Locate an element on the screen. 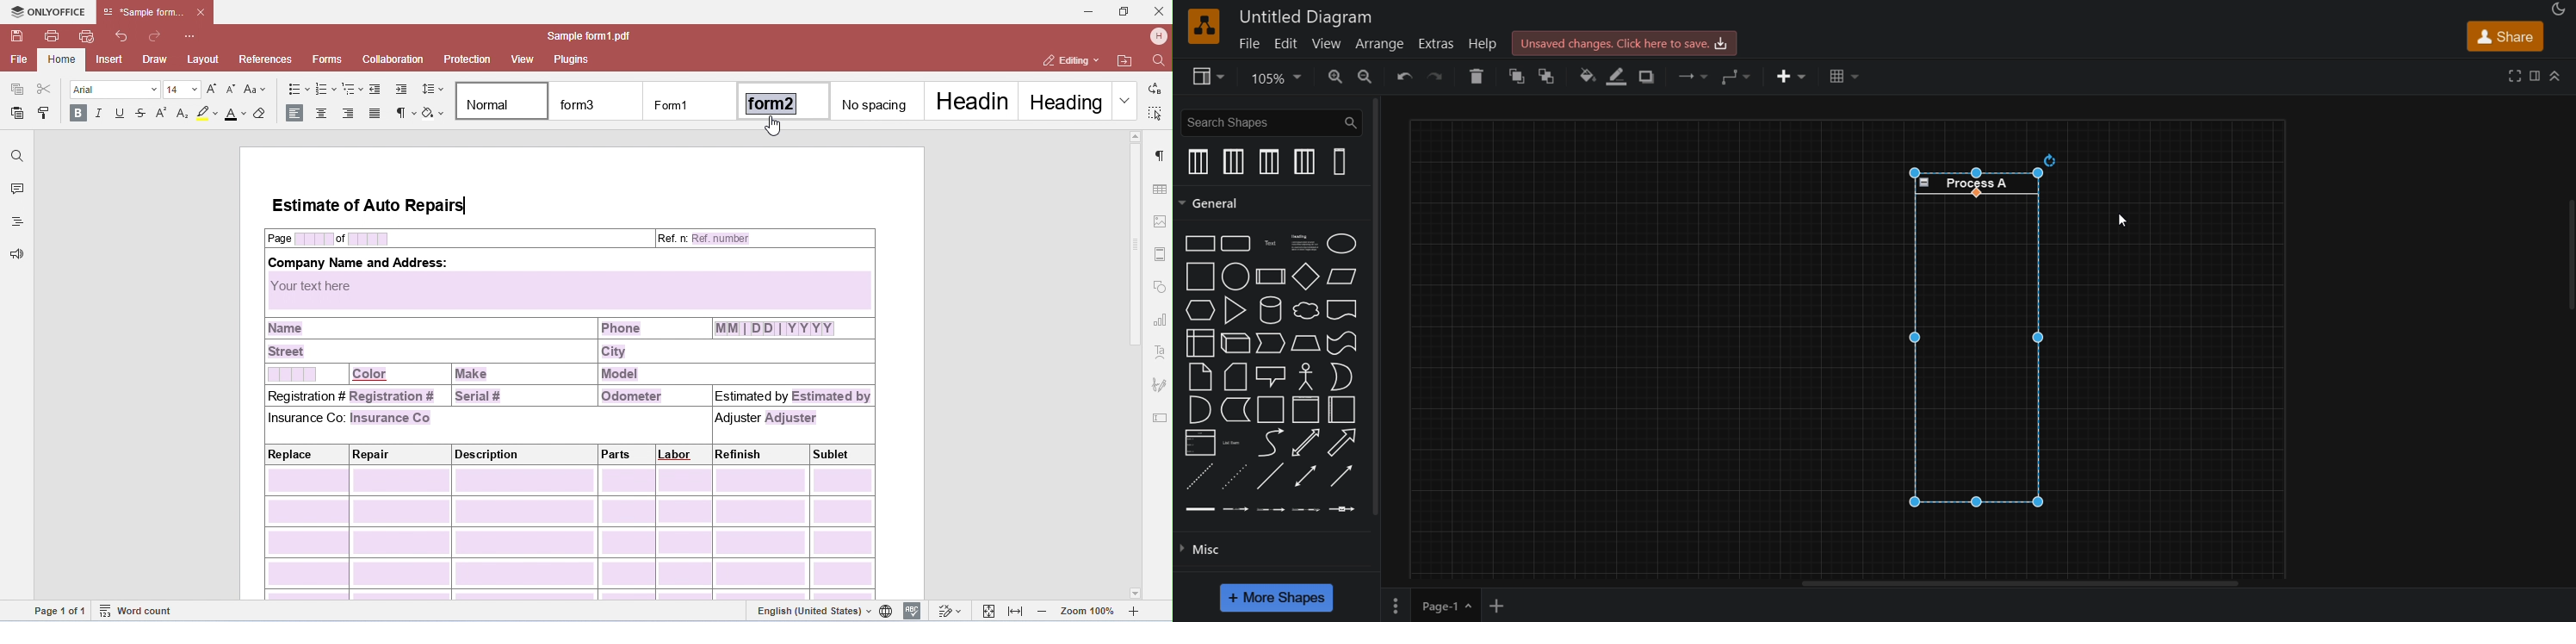 The width and height of the screenshot is (2576, 644). to front is located at coordinates (1517, 75).